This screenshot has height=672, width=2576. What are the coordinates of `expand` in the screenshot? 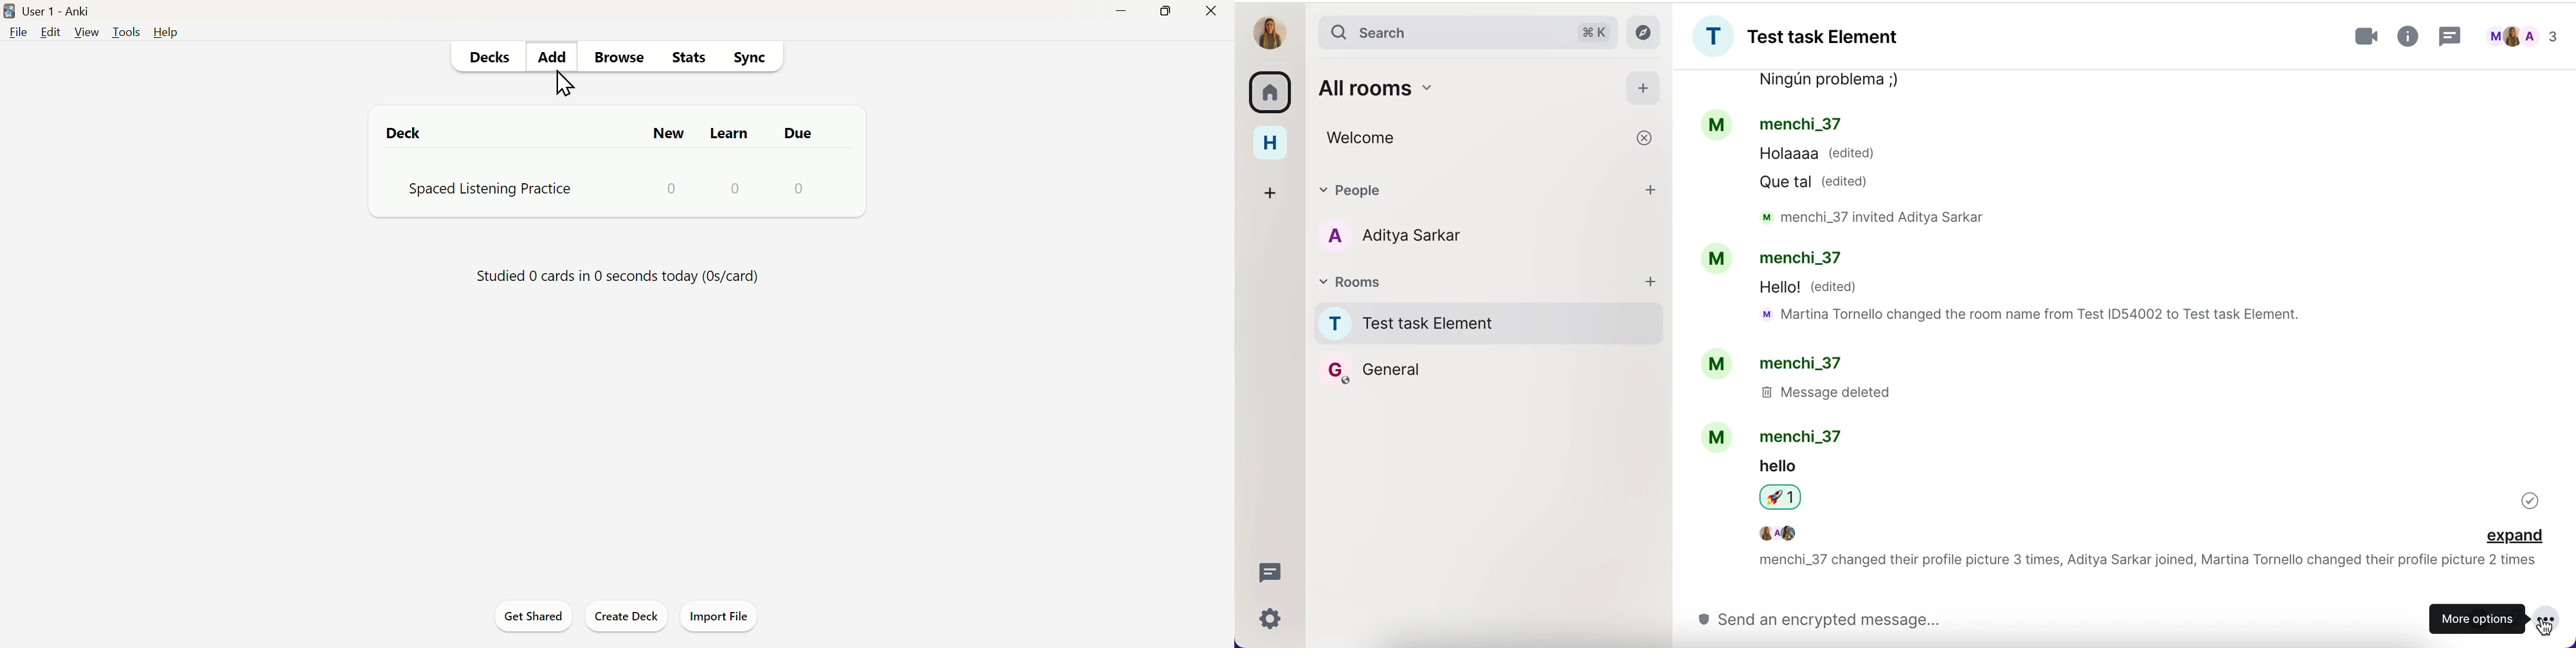 It's located at (2516, 535).